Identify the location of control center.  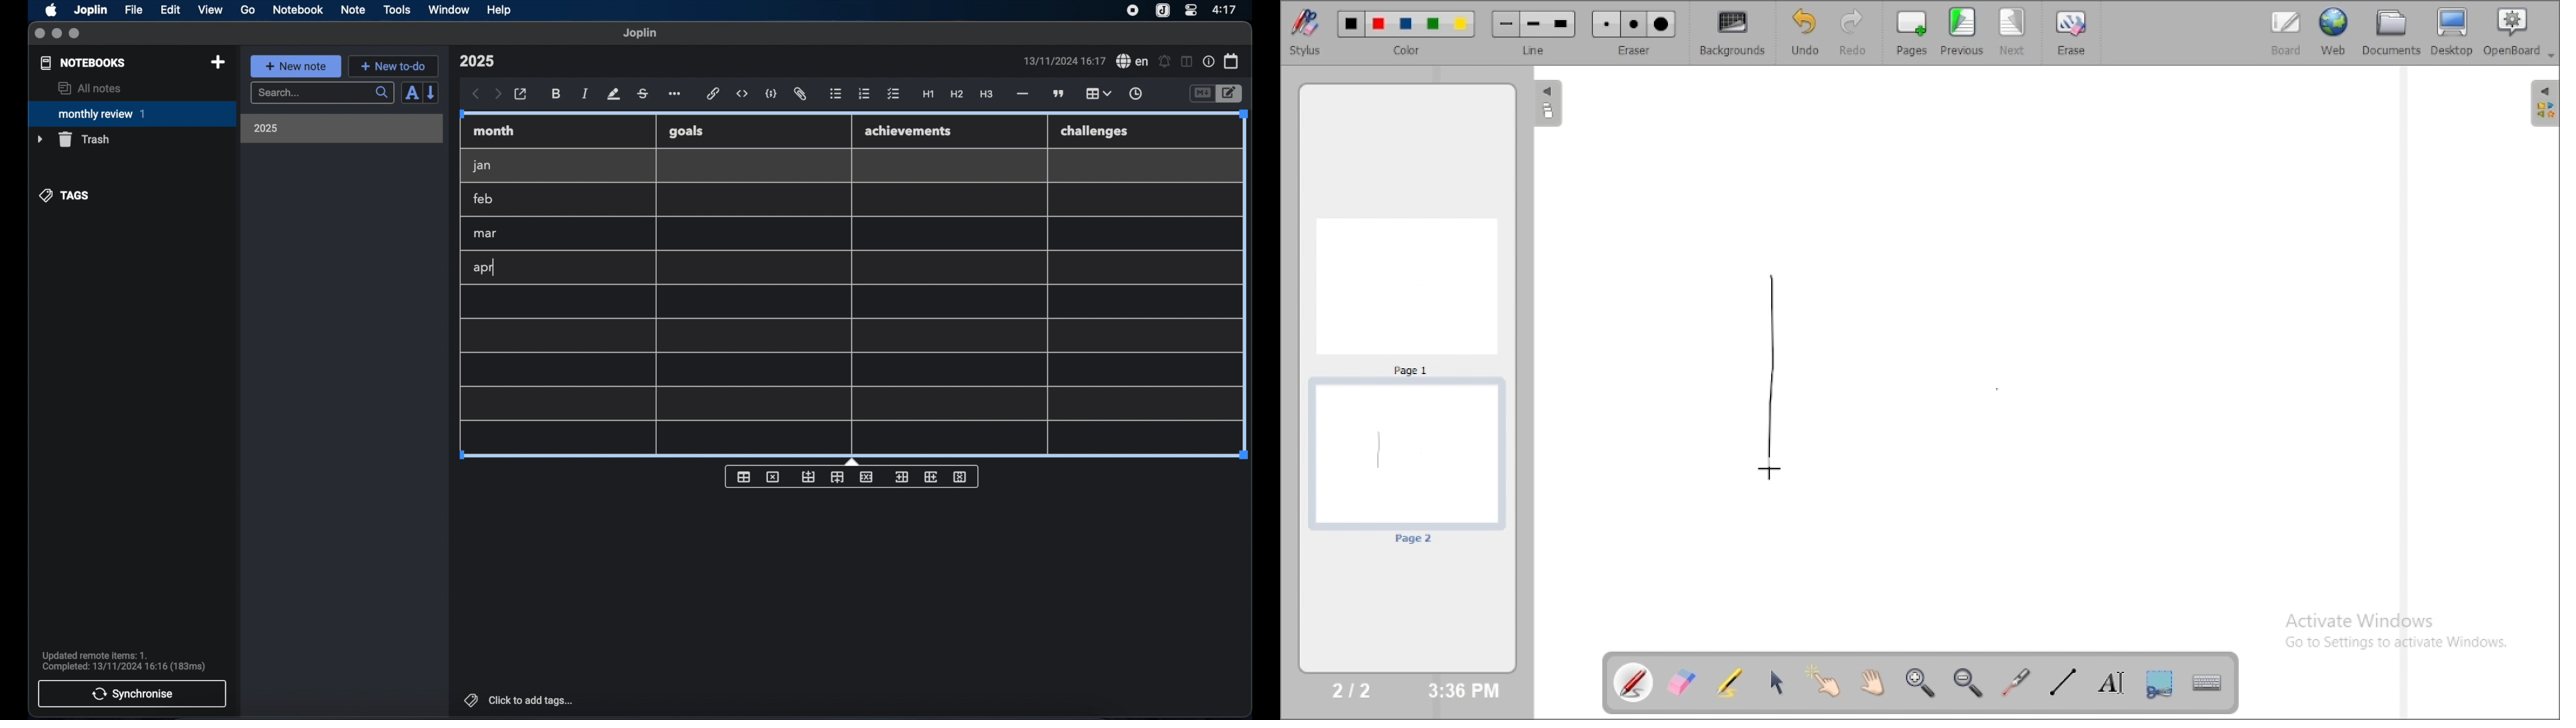
(1190, 9).